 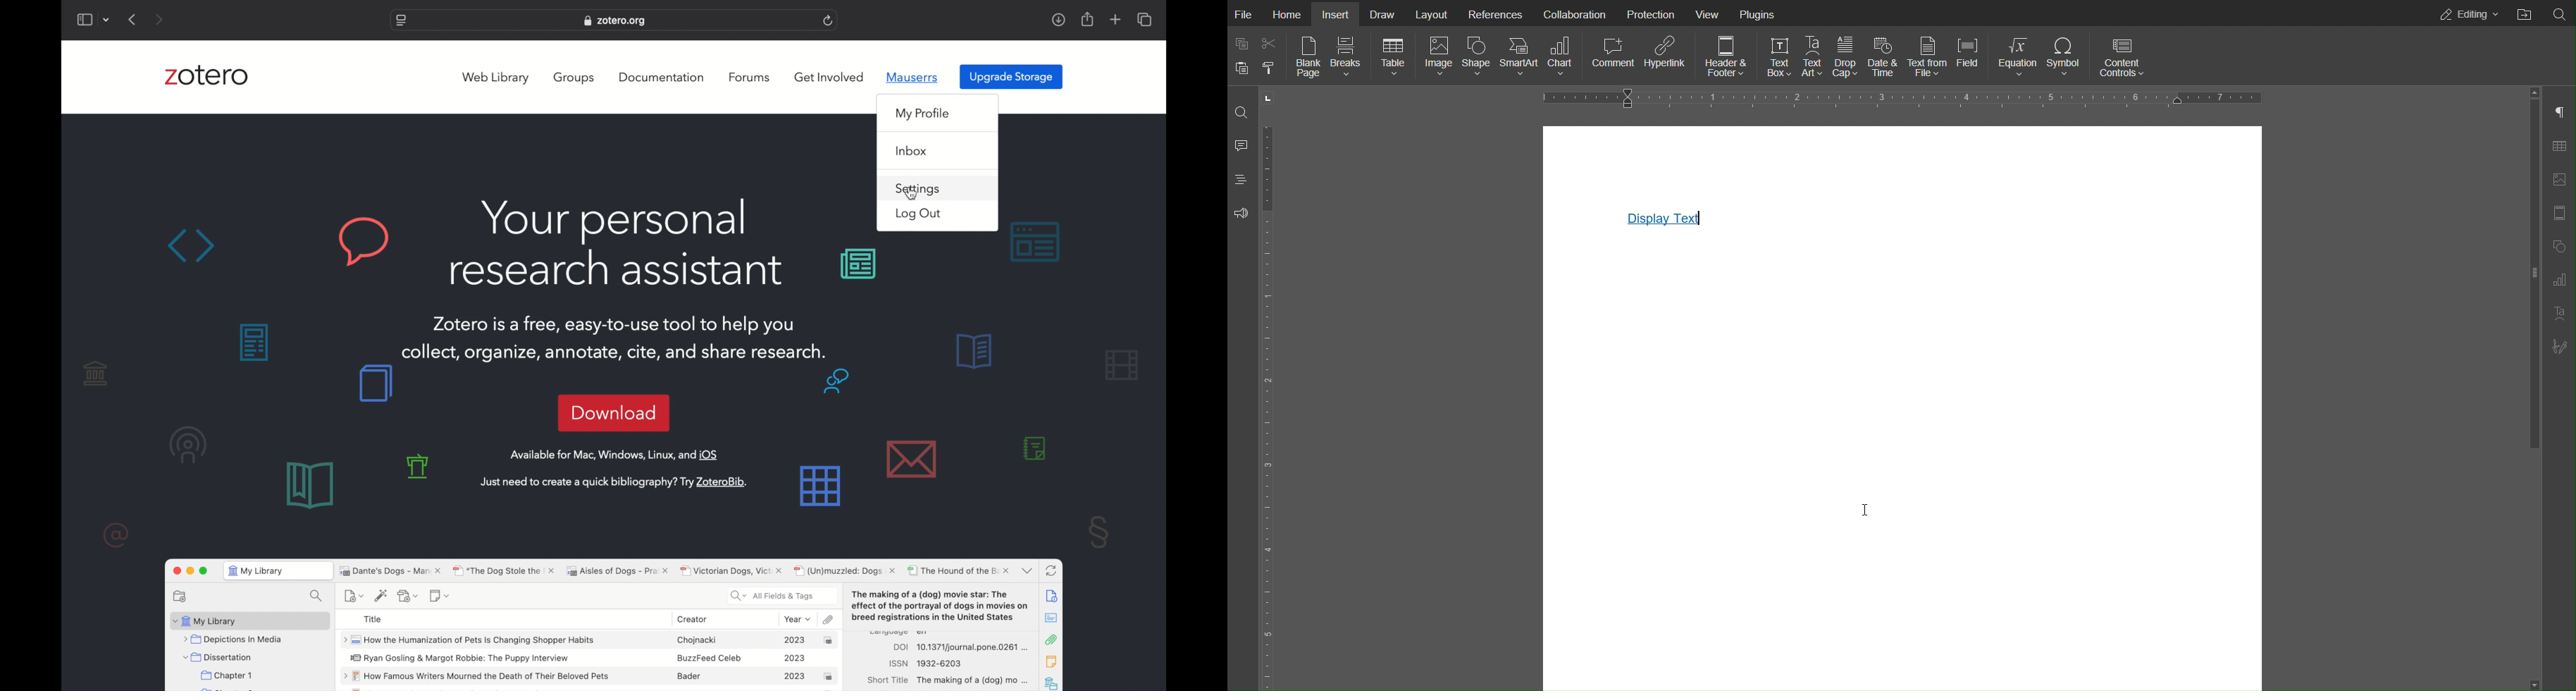 I want to click on Header Footer, so click(x=2558, y=215).